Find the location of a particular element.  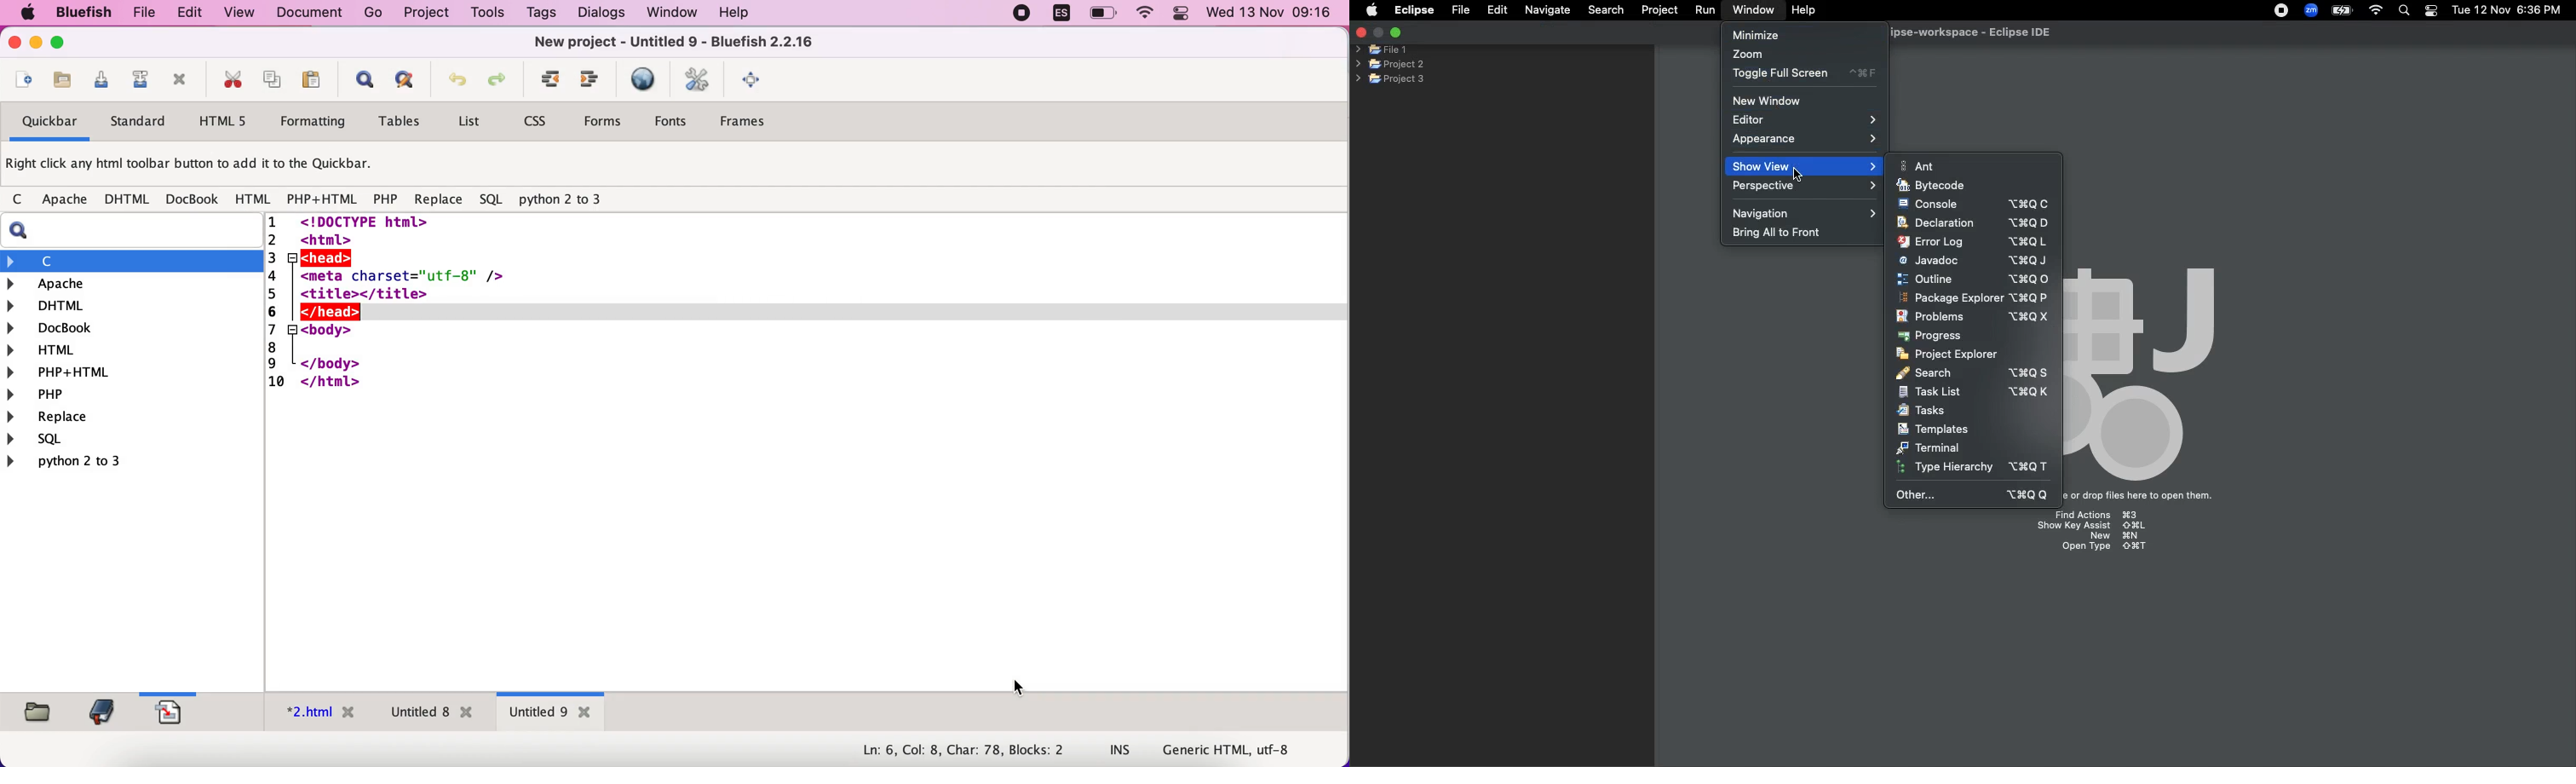

php is located at coordinates (386, 200).